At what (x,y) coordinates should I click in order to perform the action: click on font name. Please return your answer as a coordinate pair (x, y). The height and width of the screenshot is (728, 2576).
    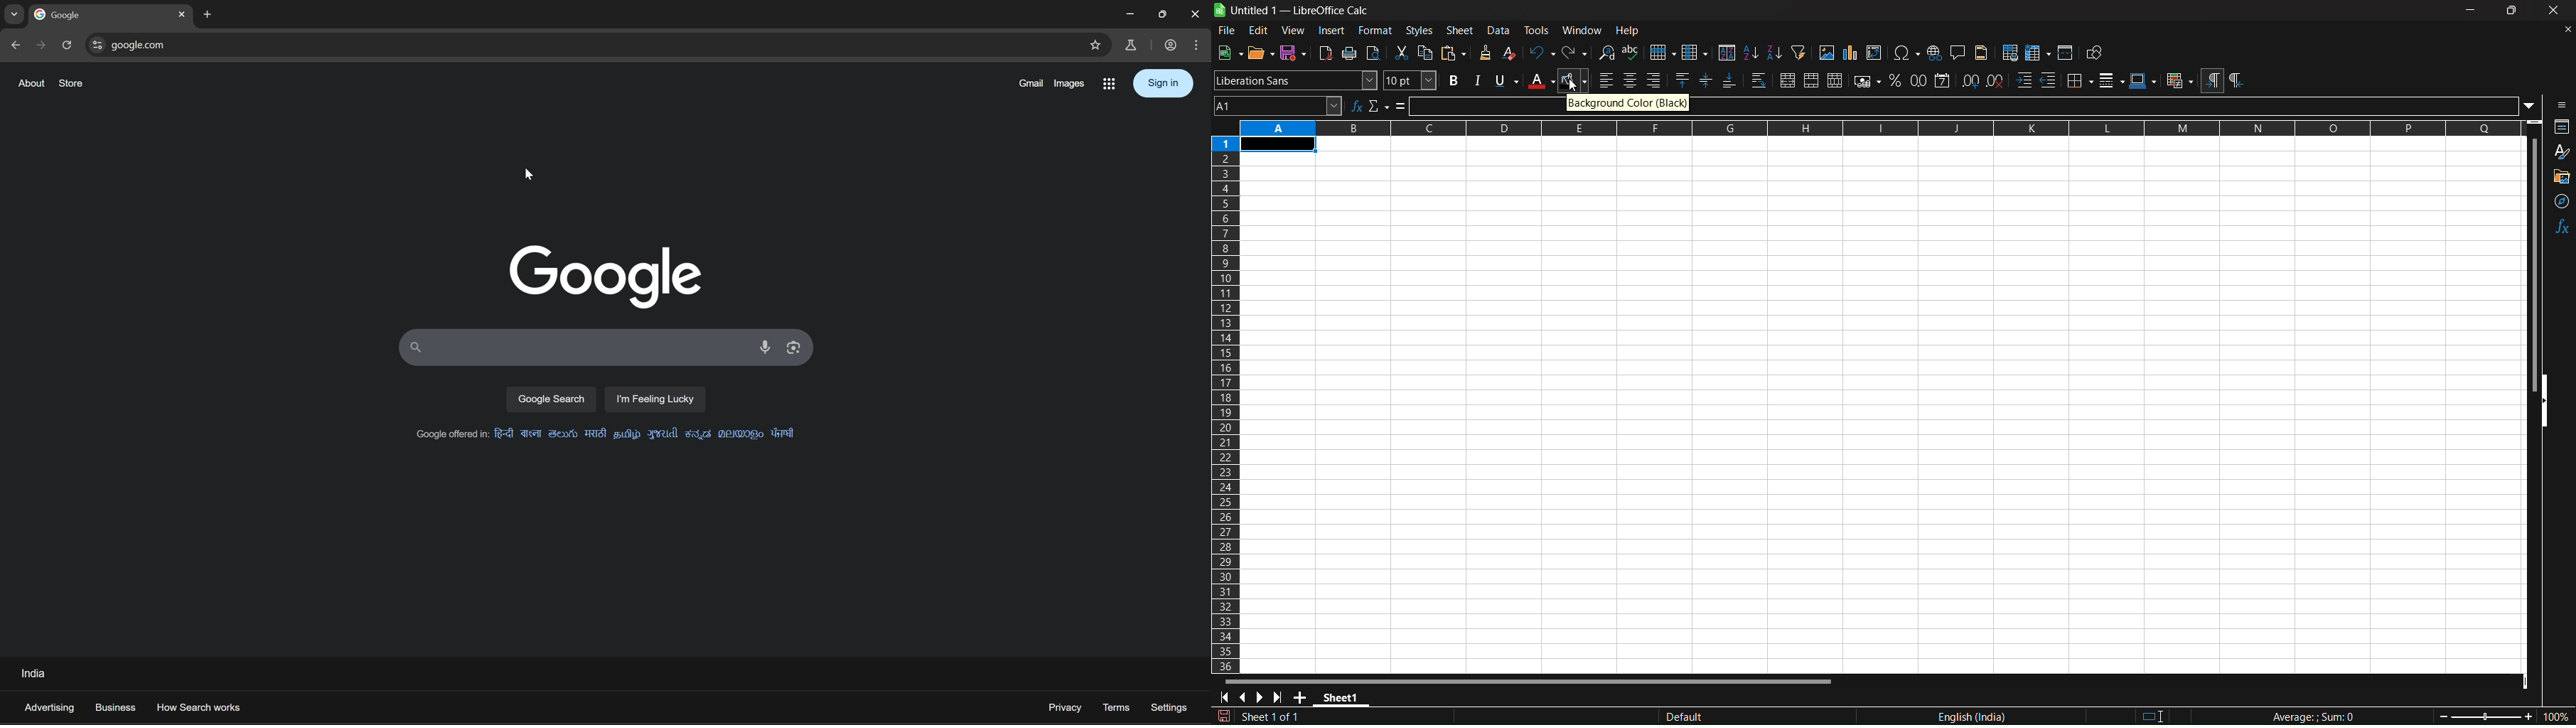
    Looking at the image, I should click on (1295, 80).